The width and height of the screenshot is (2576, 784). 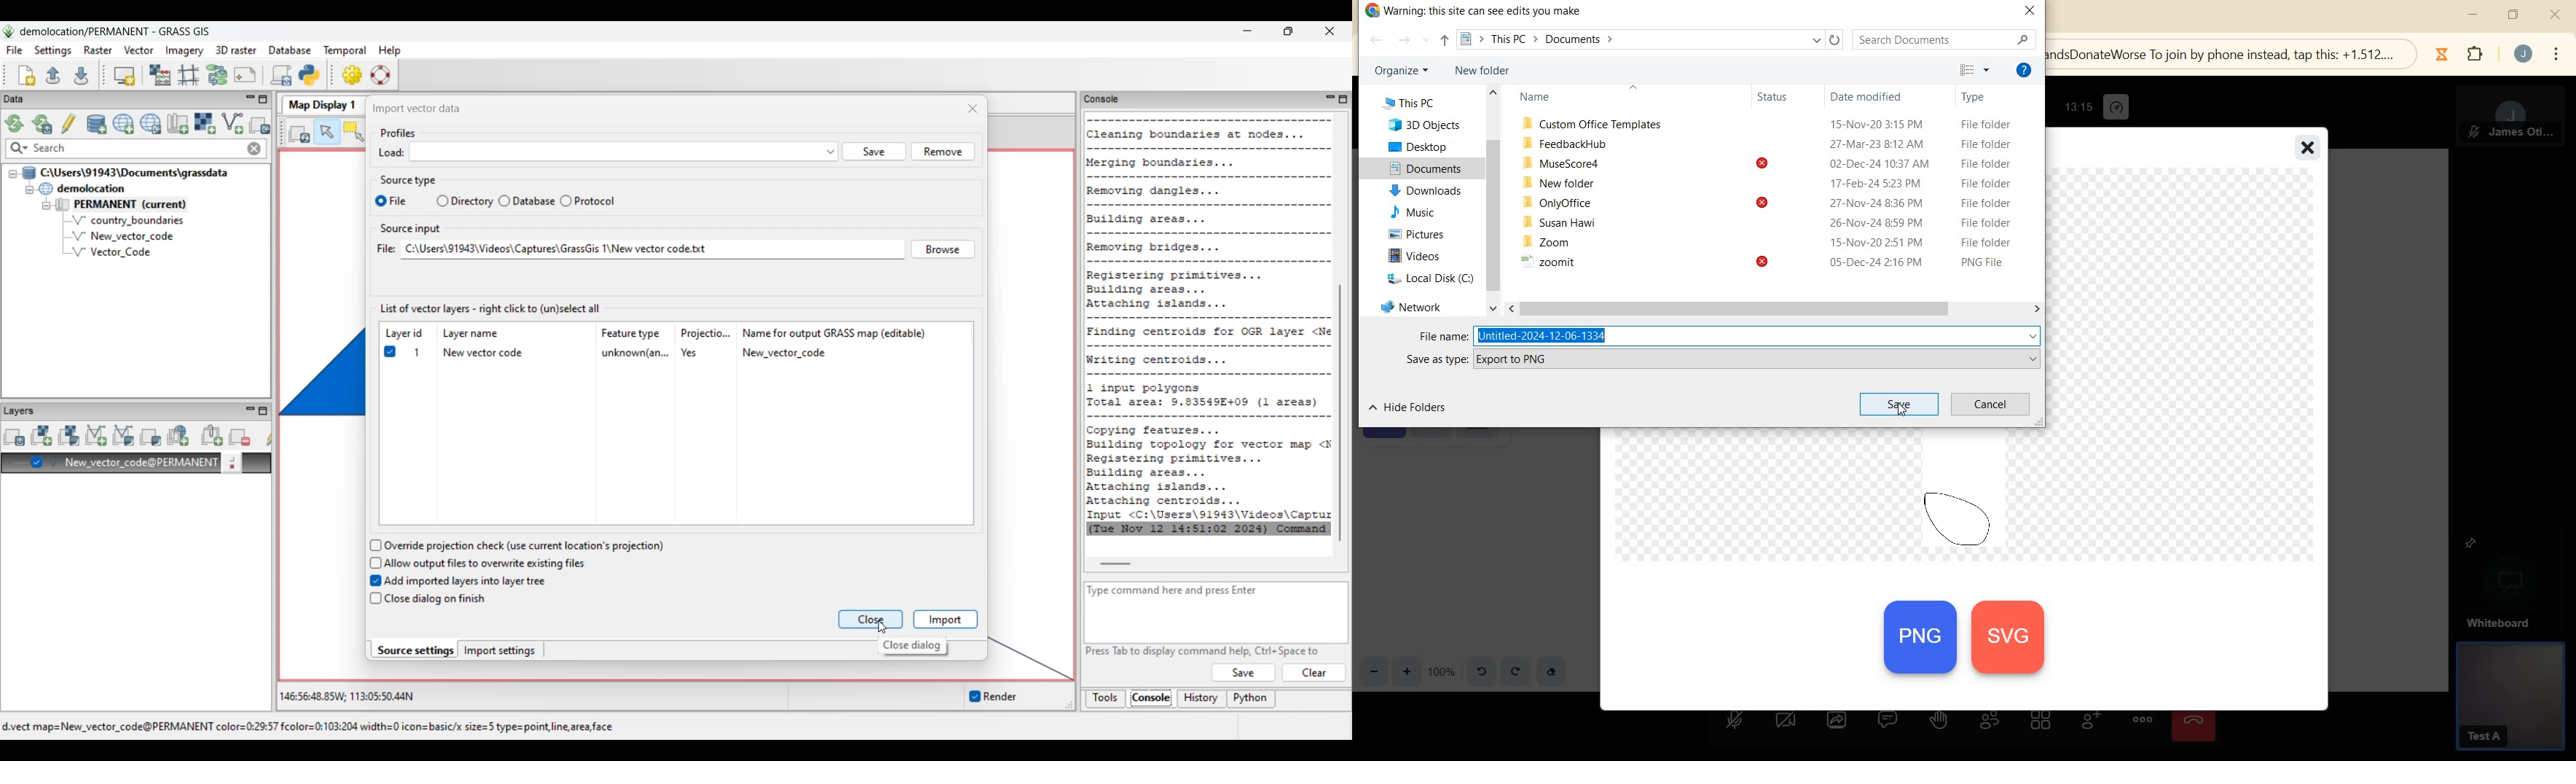 What do you see at coordinates (1475, 11) in the screenshot?
I see `WARNING: THIS SITECAN SEE EDITS YOU MAKE` at bounding box center [1475, 11].